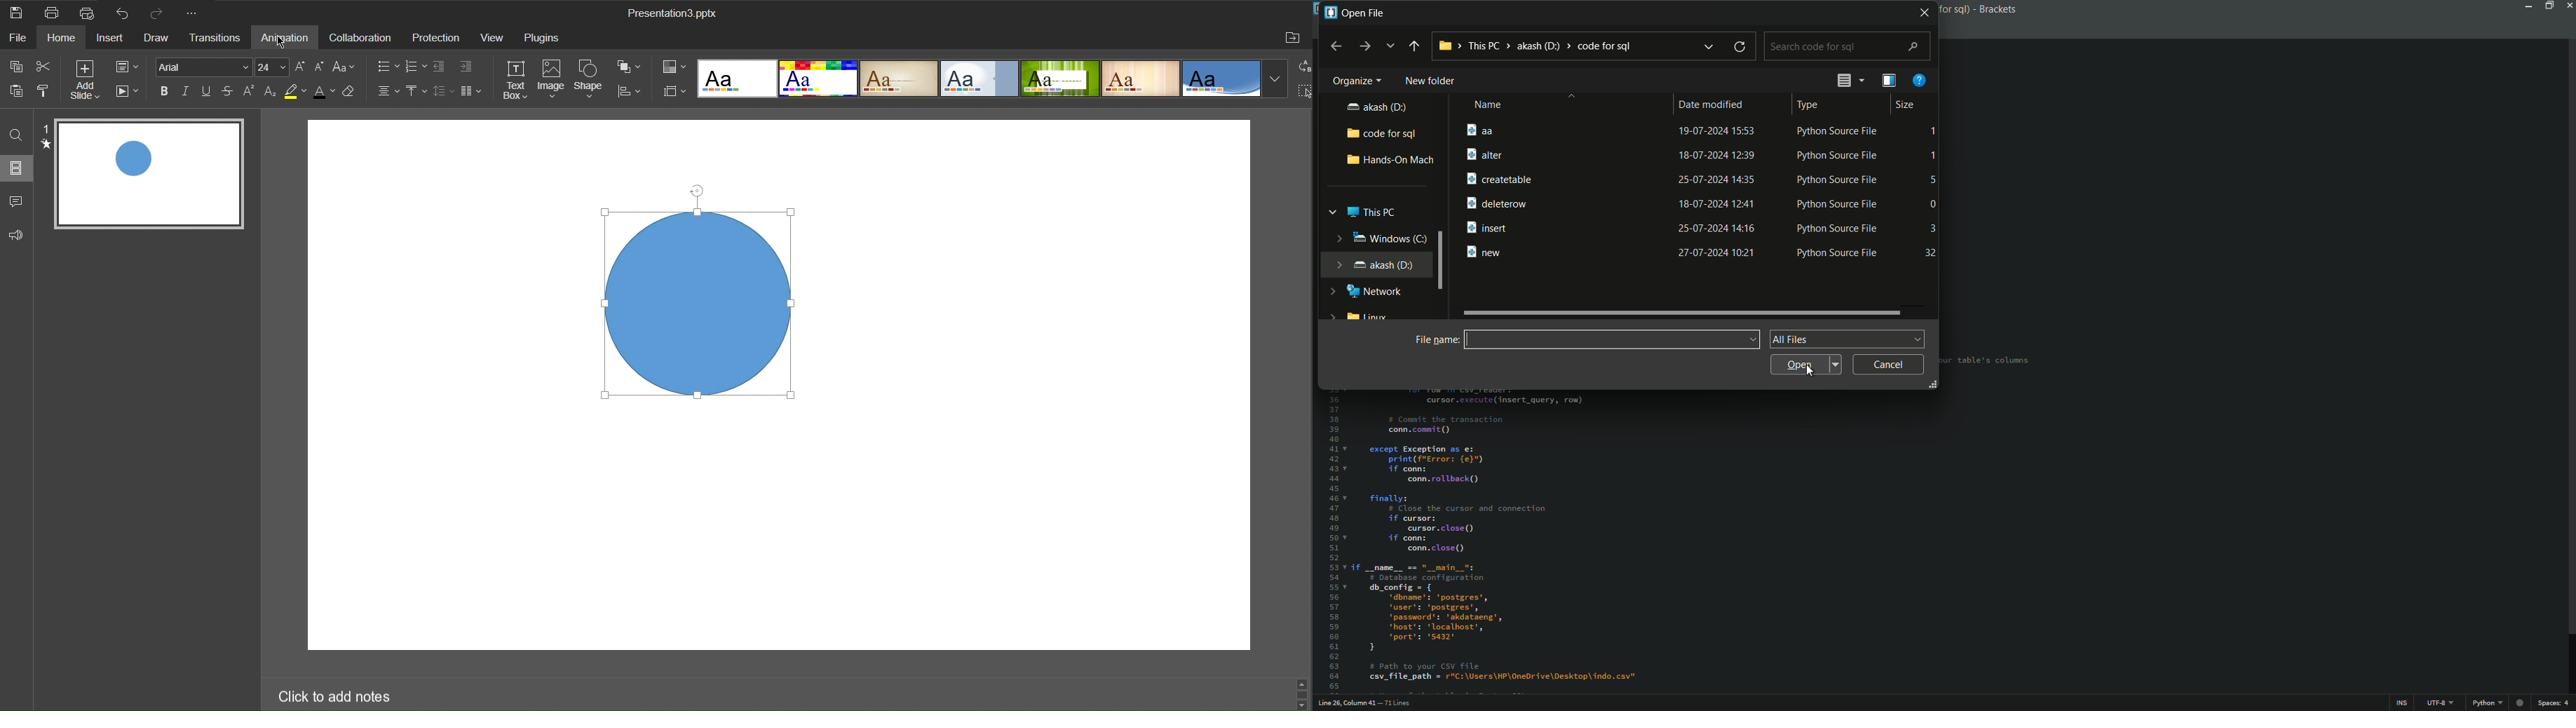 The image size is (2576, 728). I want to click on change the view, so click(1846, 80).